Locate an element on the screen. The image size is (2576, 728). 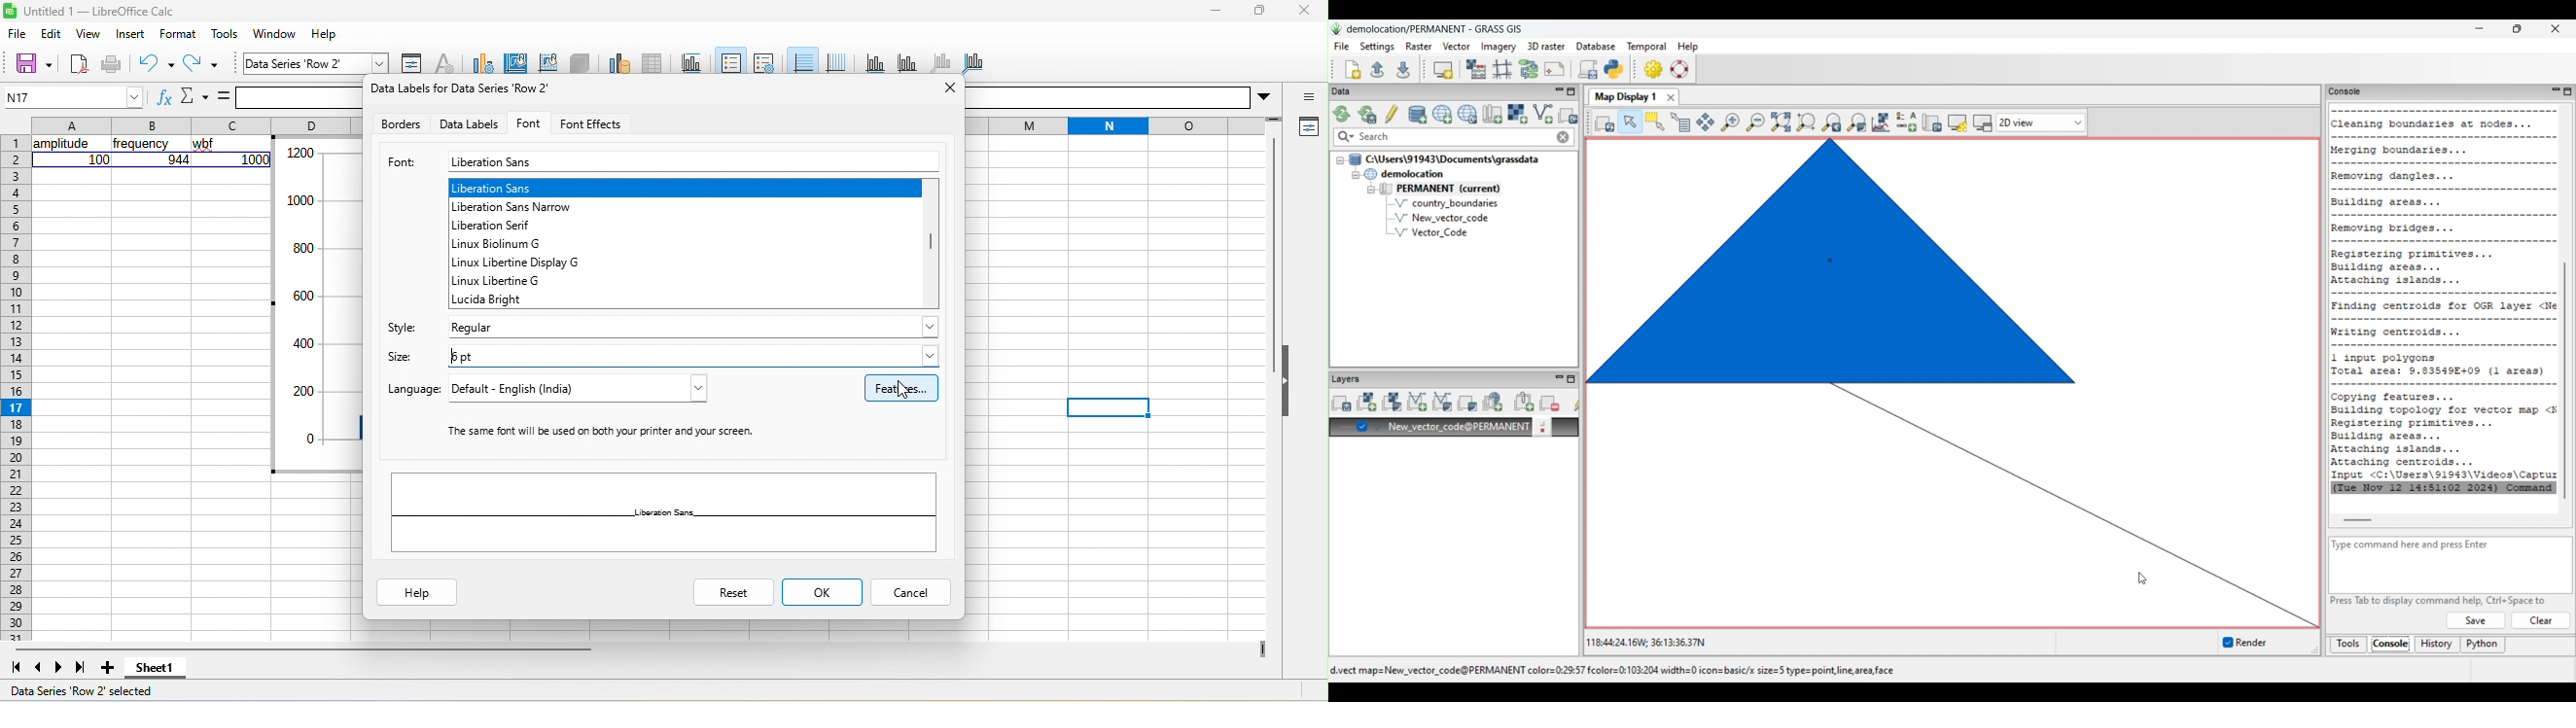
lucida bright is located at coordinates (507, 298).